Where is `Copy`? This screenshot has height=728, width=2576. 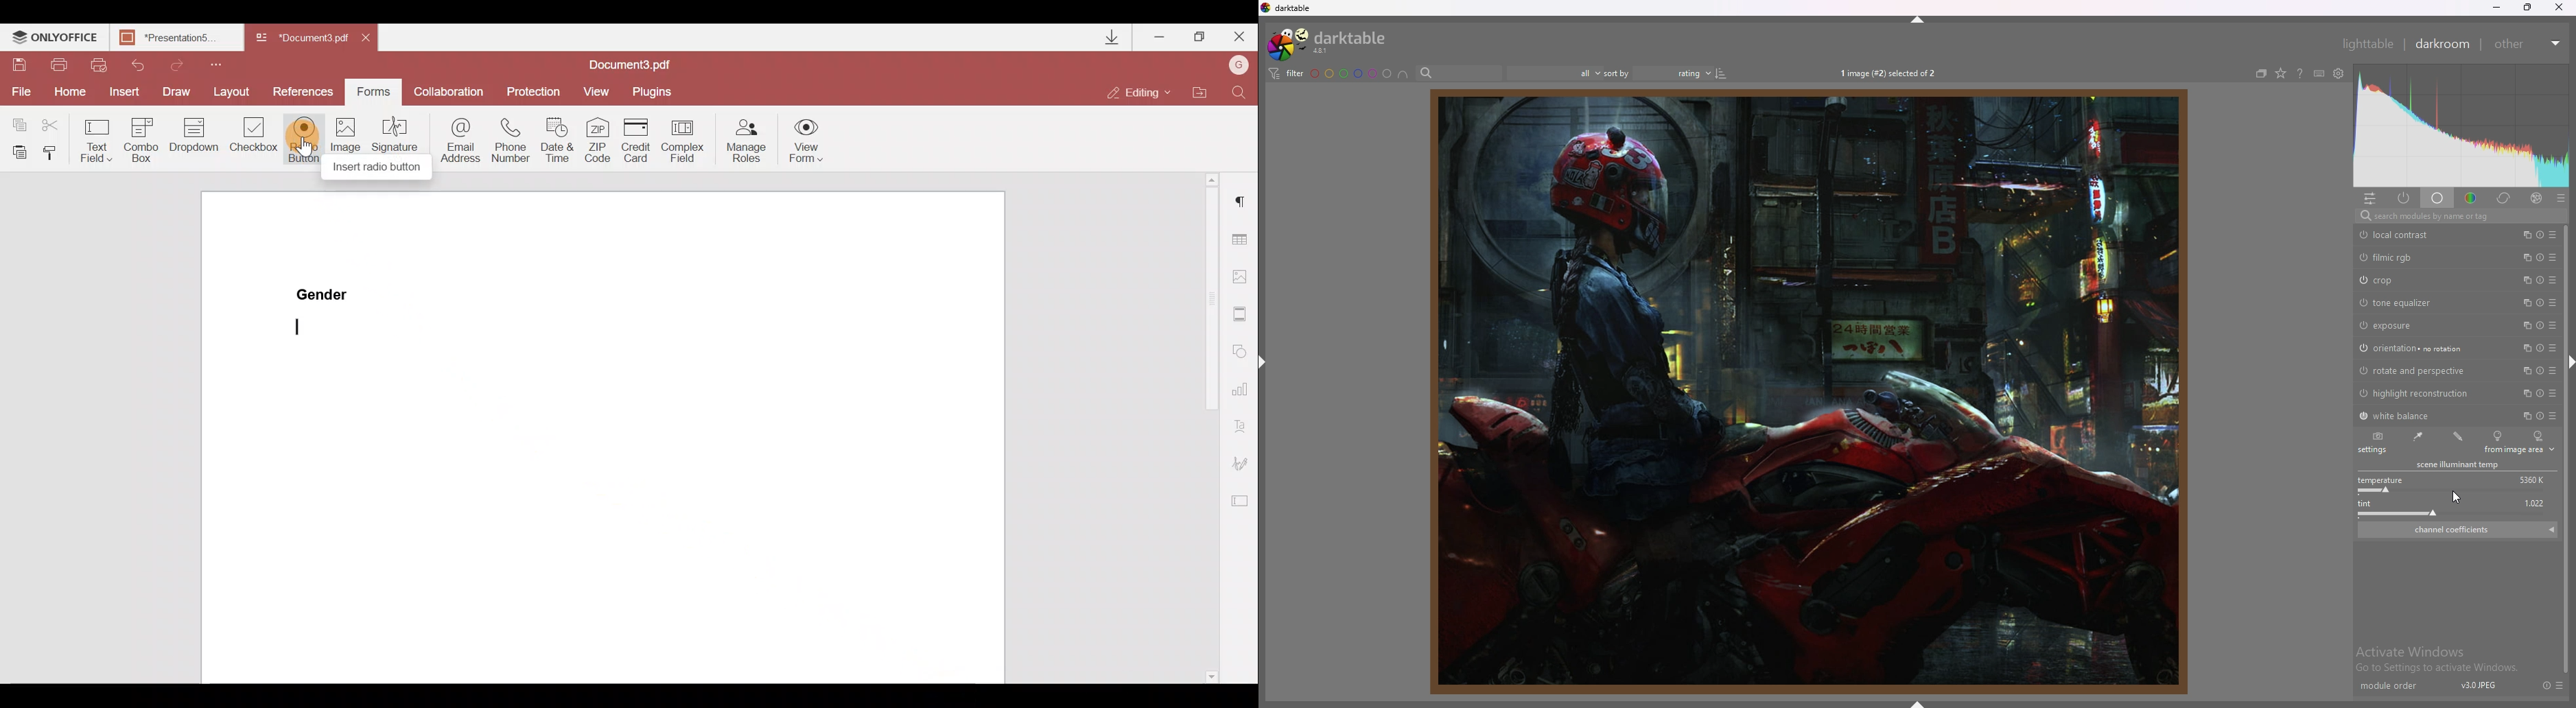
Copy is located at coordinates (16, 121).